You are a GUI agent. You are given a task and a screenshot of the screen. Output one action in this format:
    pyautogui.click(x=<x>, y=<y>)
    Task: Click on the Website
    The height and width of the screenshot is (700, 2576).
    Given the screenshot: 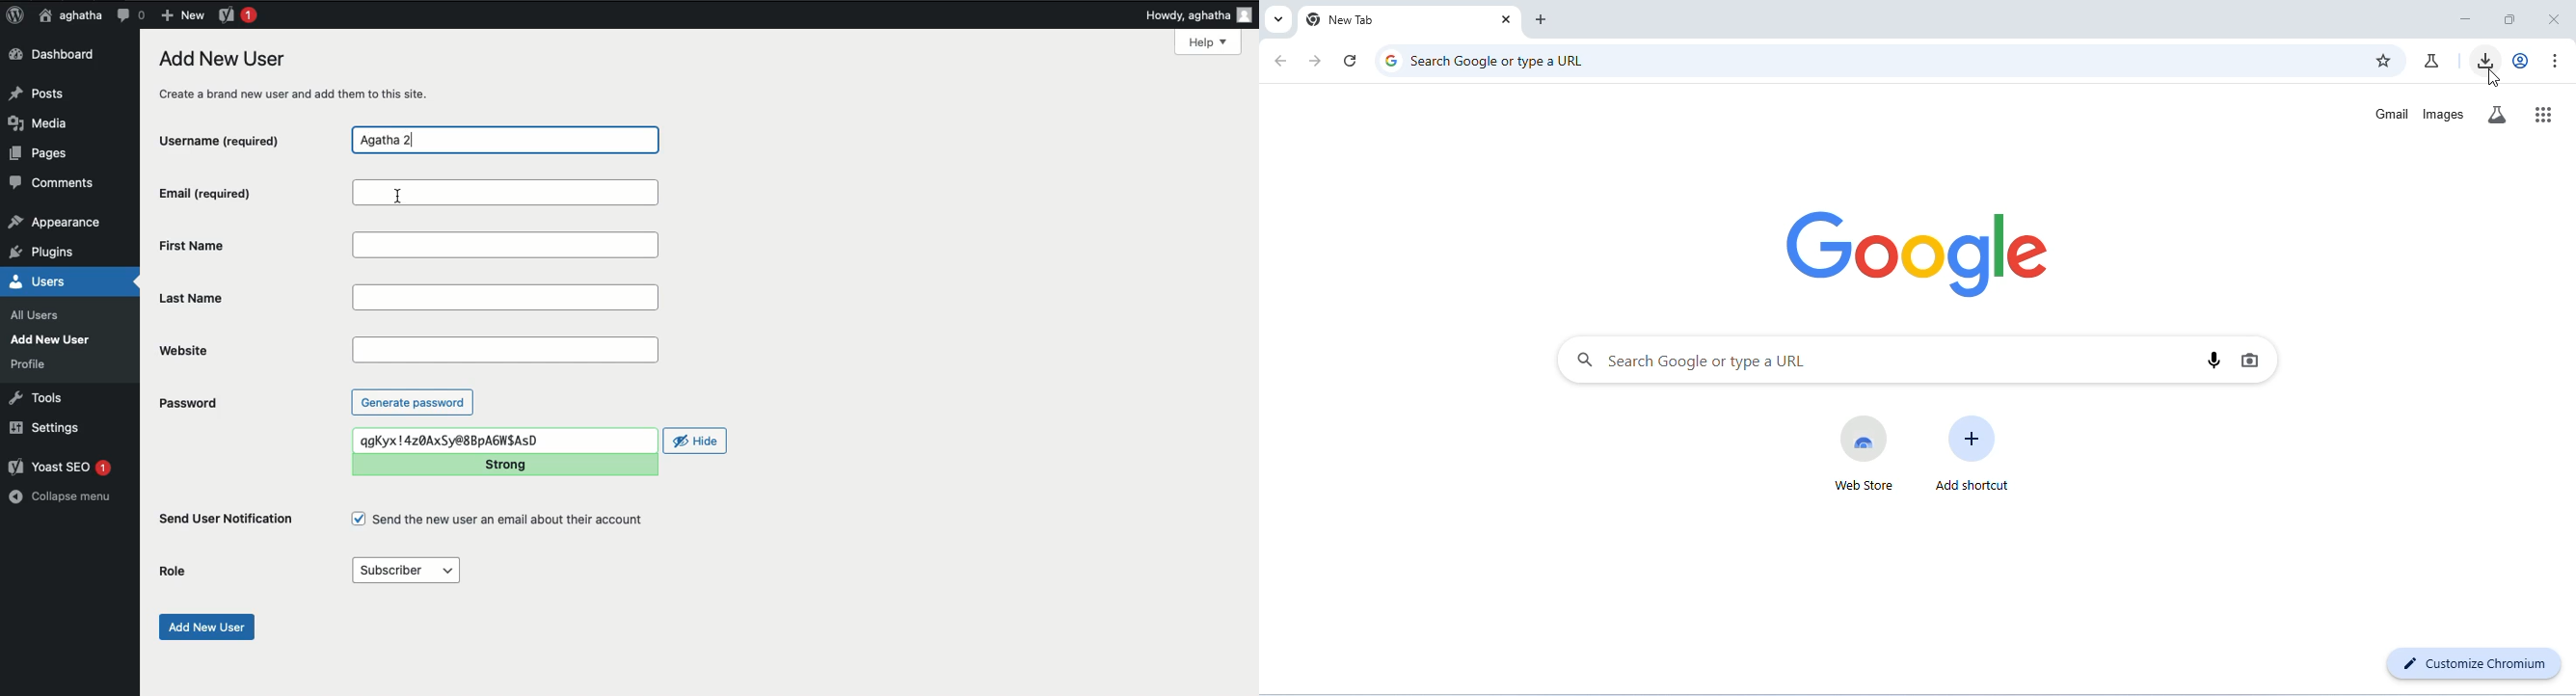 What is the action you would take?
    pyautogui.click(x=505, y=350)
    